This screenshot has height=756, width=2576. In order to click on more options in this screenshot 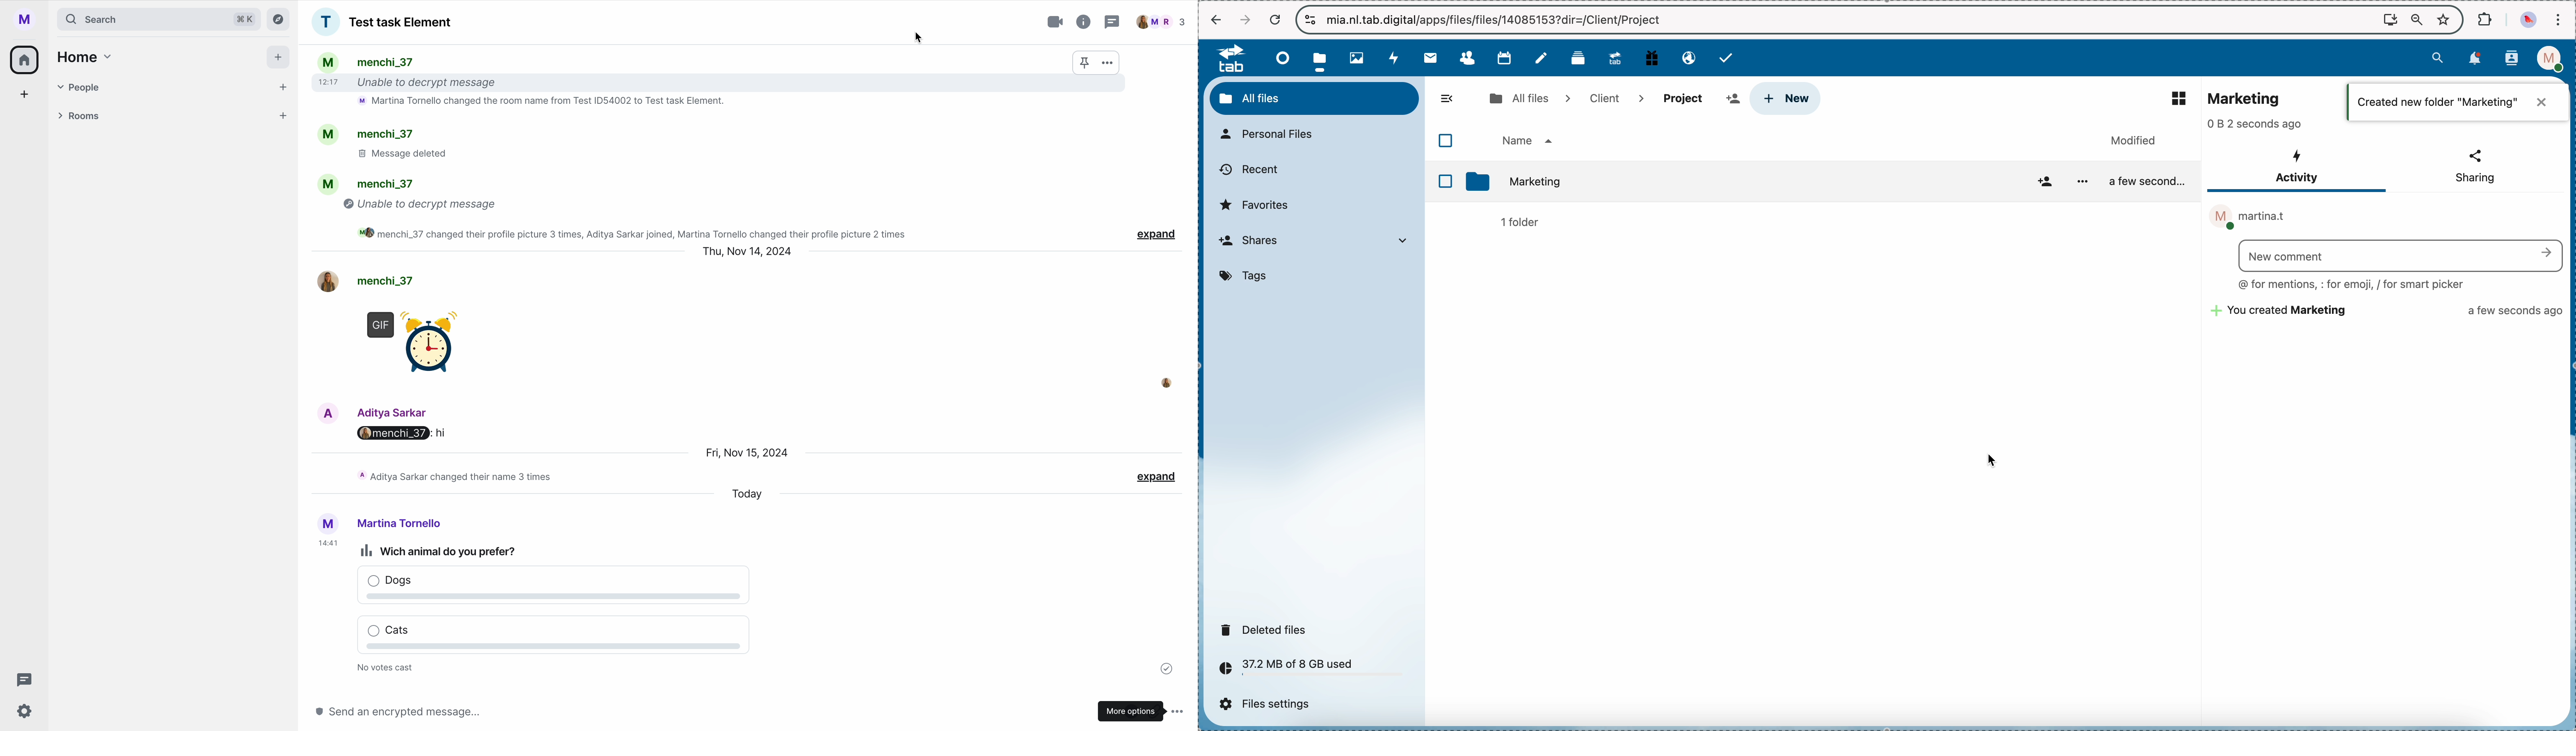, I will do `click(2083, 181)`.